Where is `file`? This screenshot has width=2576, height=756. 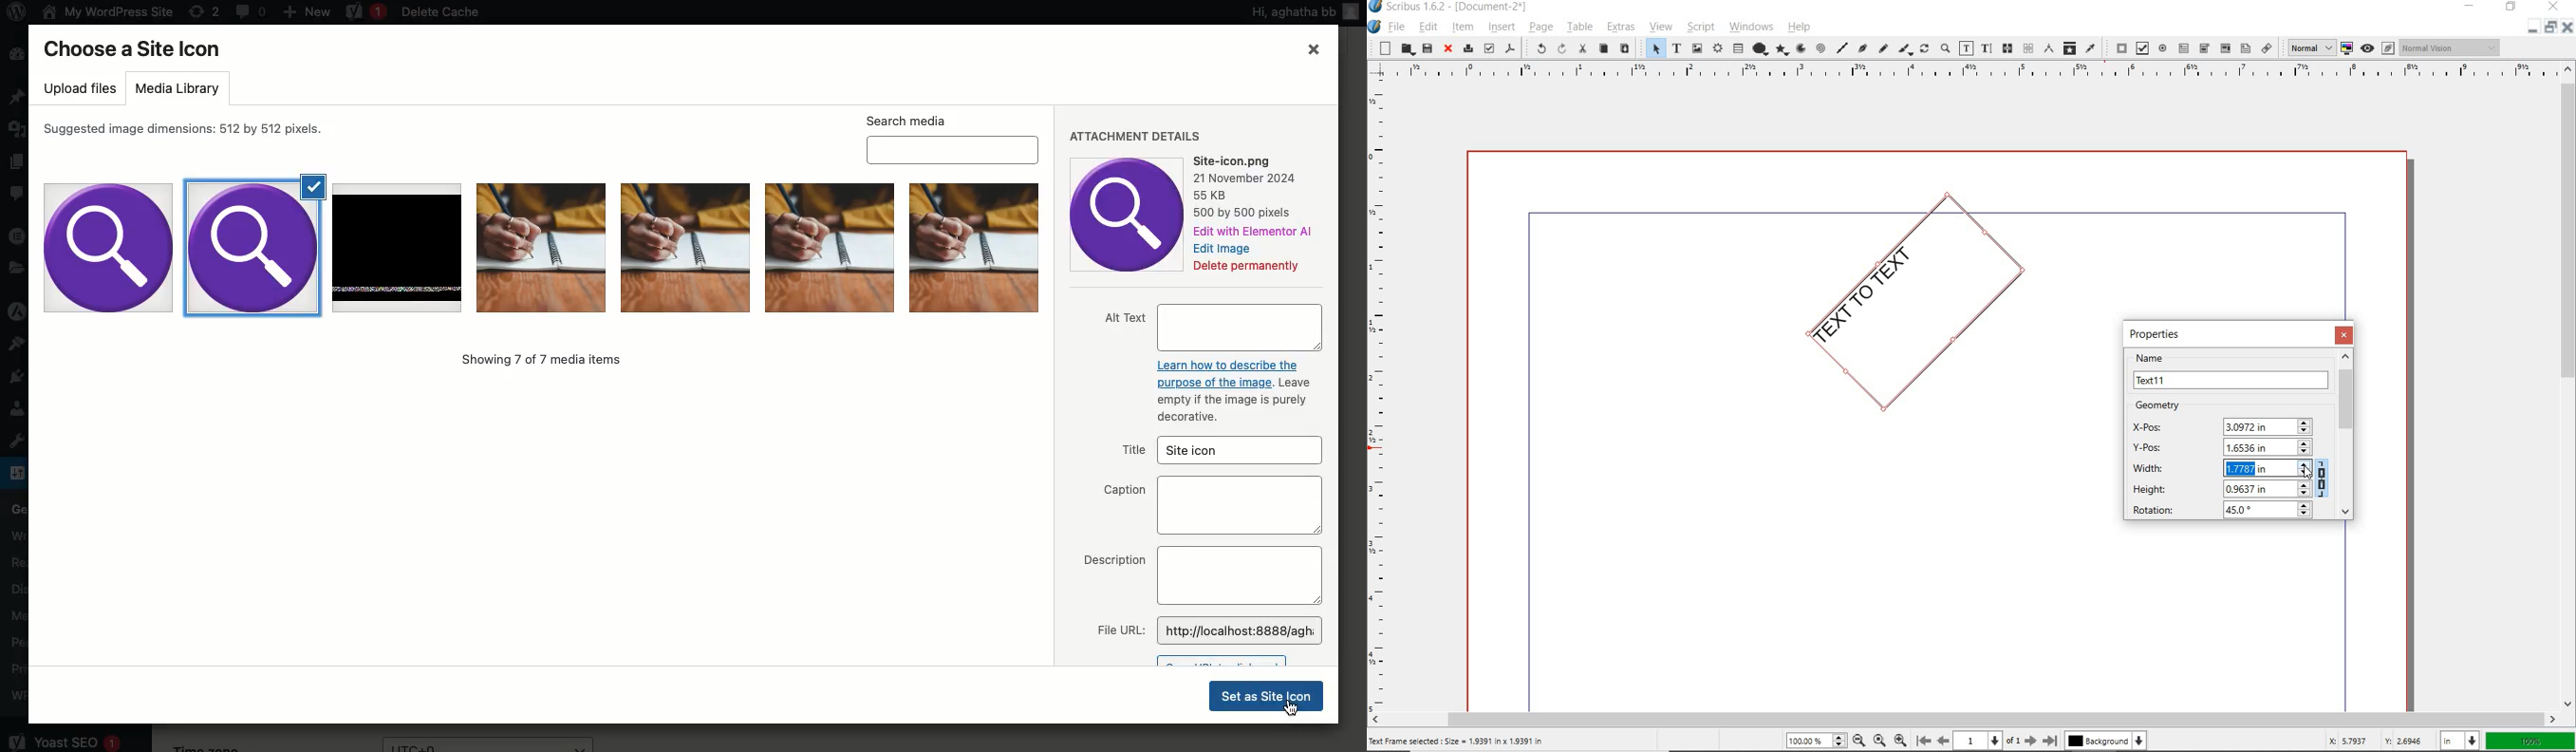 file is located at coordinates (1398, 27).